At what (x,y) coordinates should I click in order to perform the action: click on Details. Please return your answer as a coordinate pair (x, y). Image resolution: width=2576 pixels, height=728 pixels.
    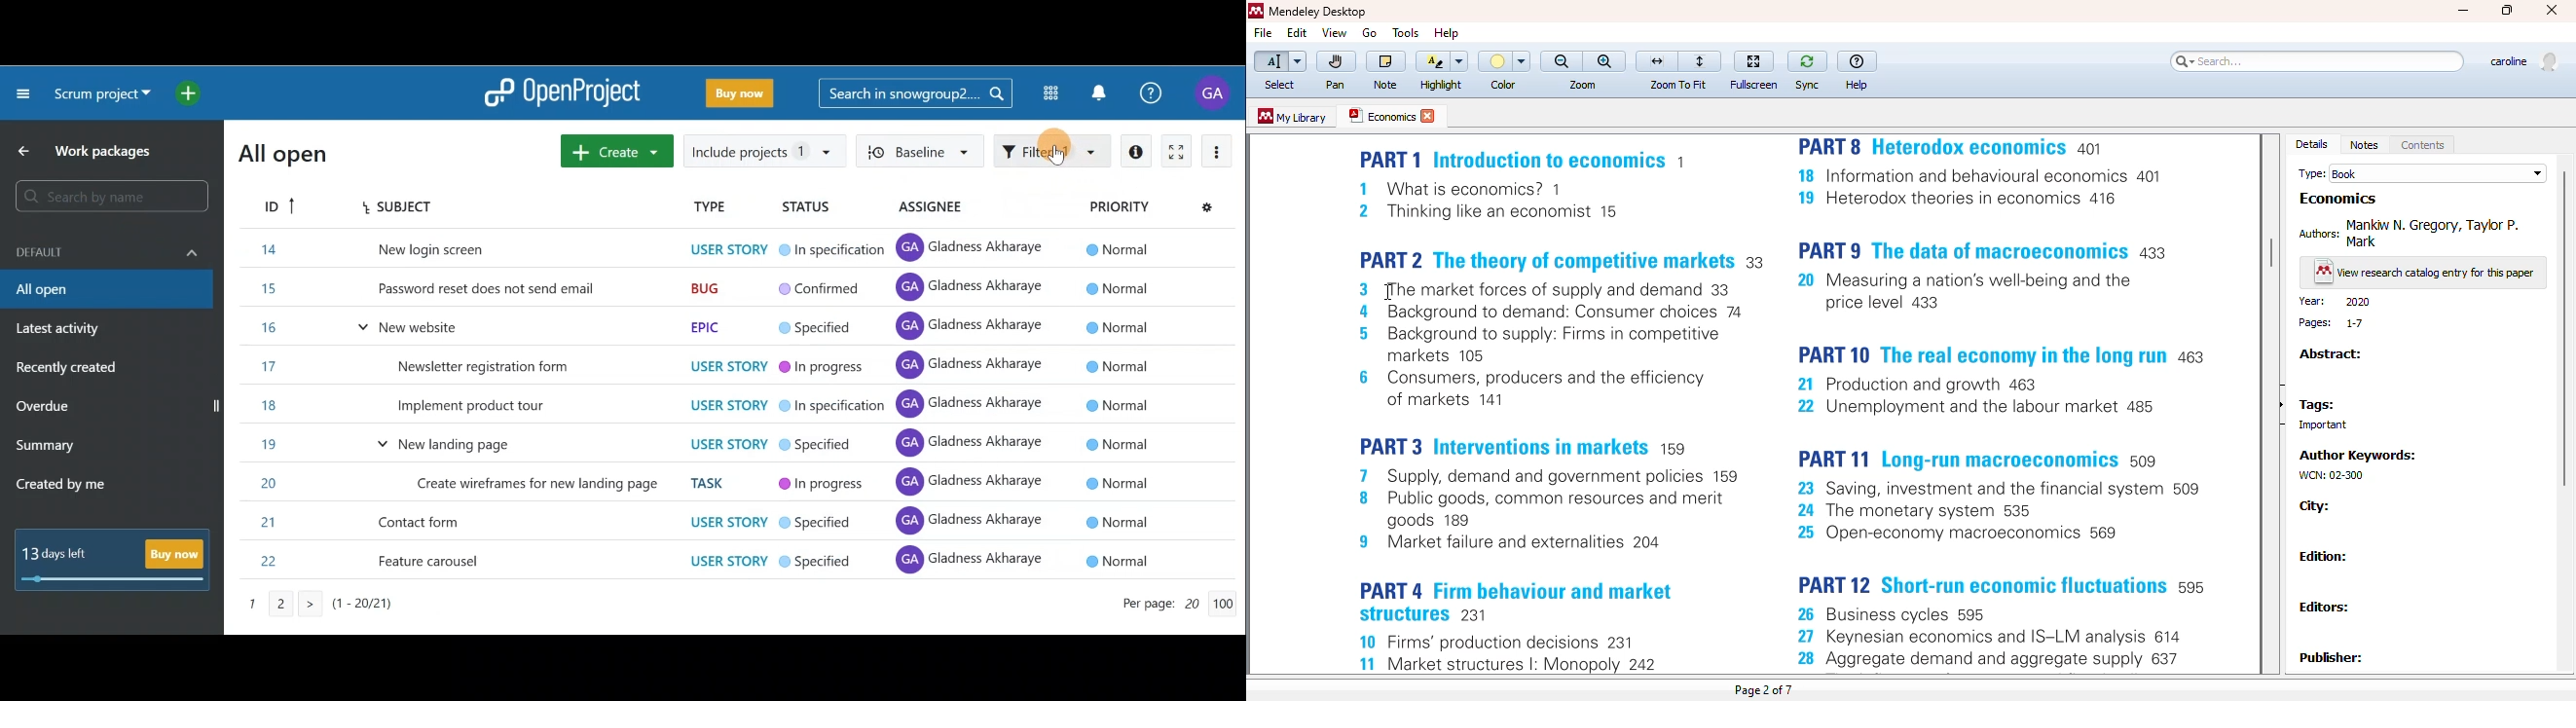
    Looking at the image, I should click on (2312, 143).